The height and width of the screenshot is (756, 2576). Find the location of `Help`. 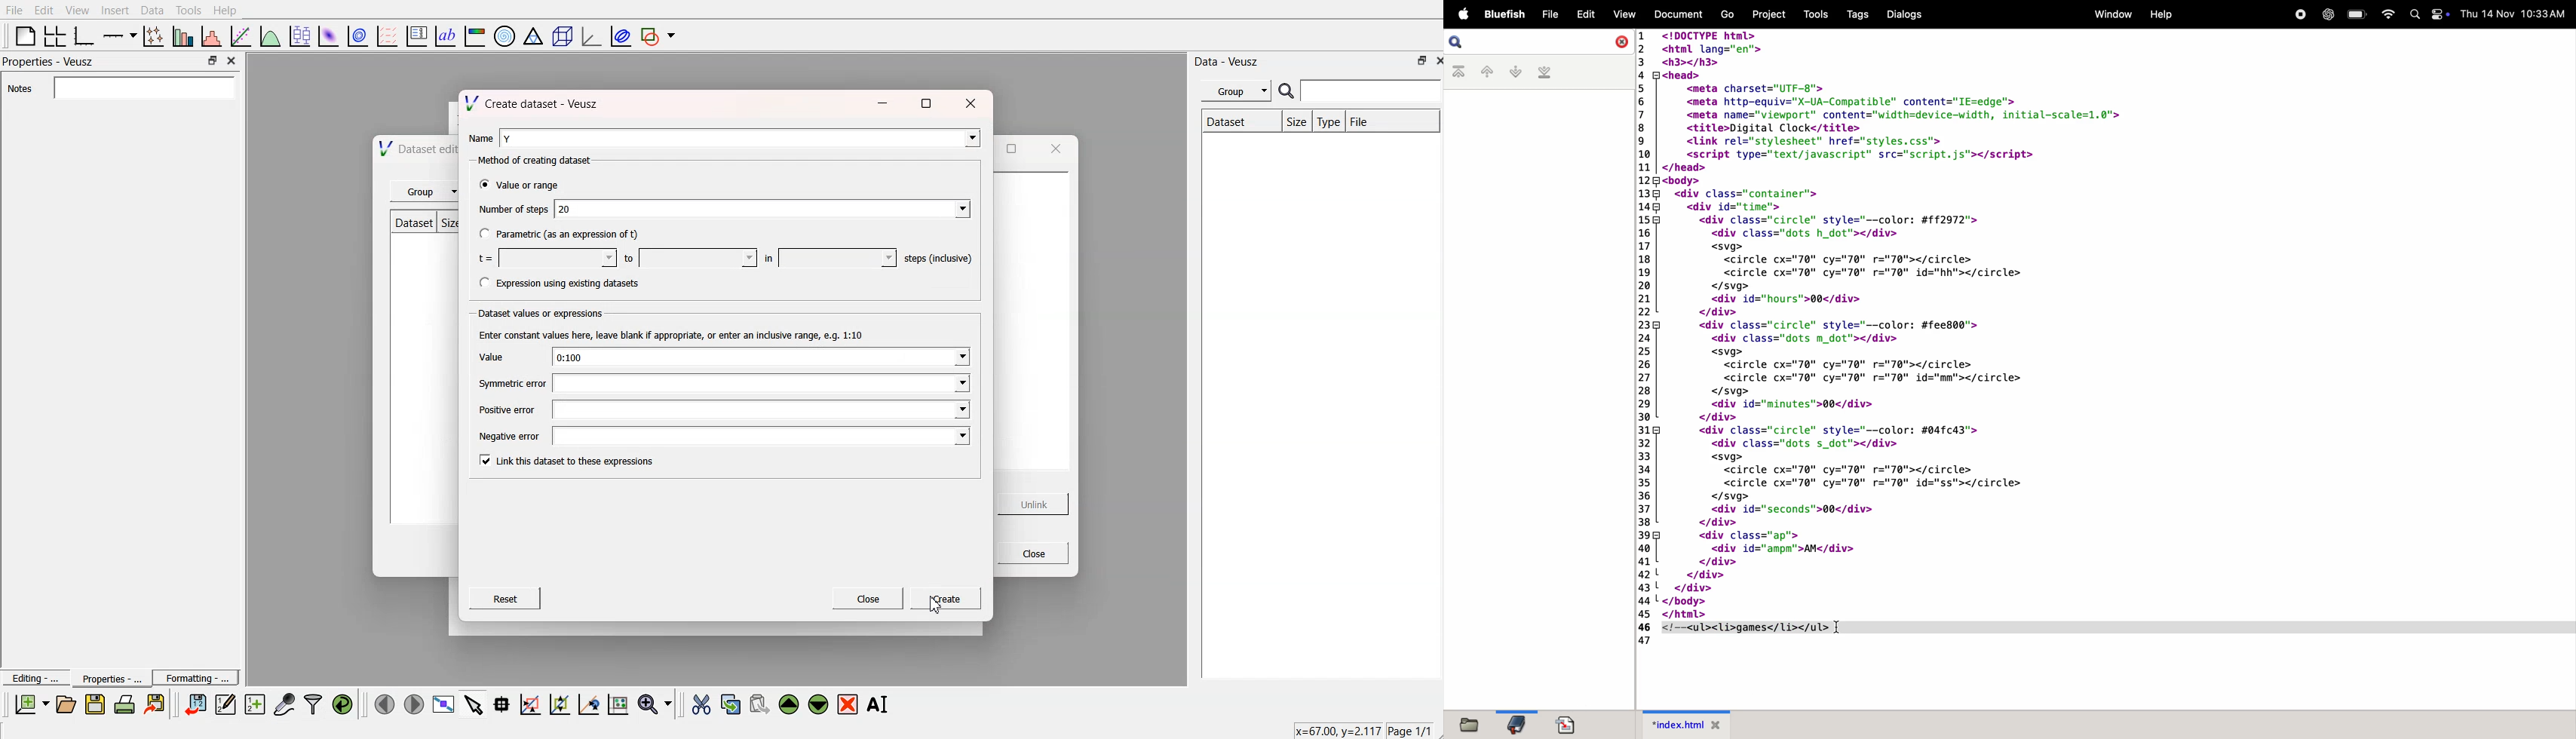

Help is located at coordinates (228, 10).